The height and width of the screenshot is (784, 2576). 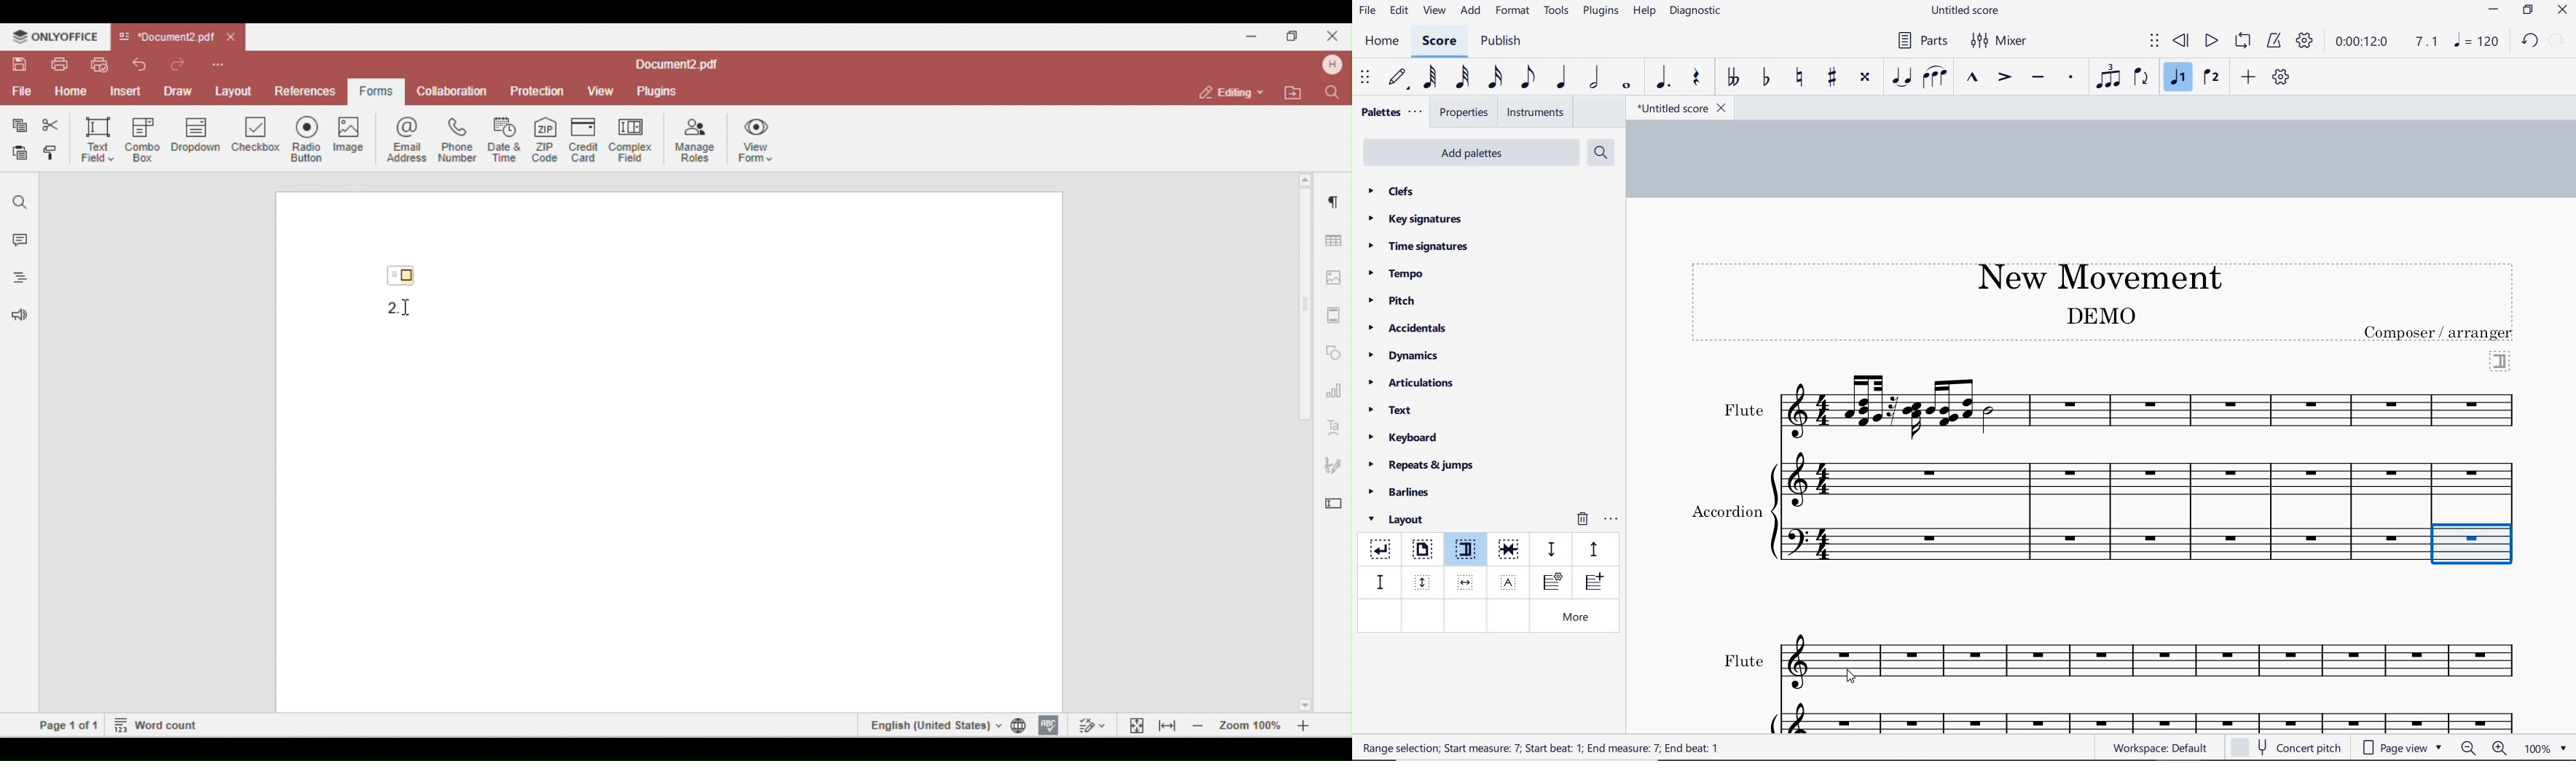 I want to click on select to move, so click(x=2154, y=42).